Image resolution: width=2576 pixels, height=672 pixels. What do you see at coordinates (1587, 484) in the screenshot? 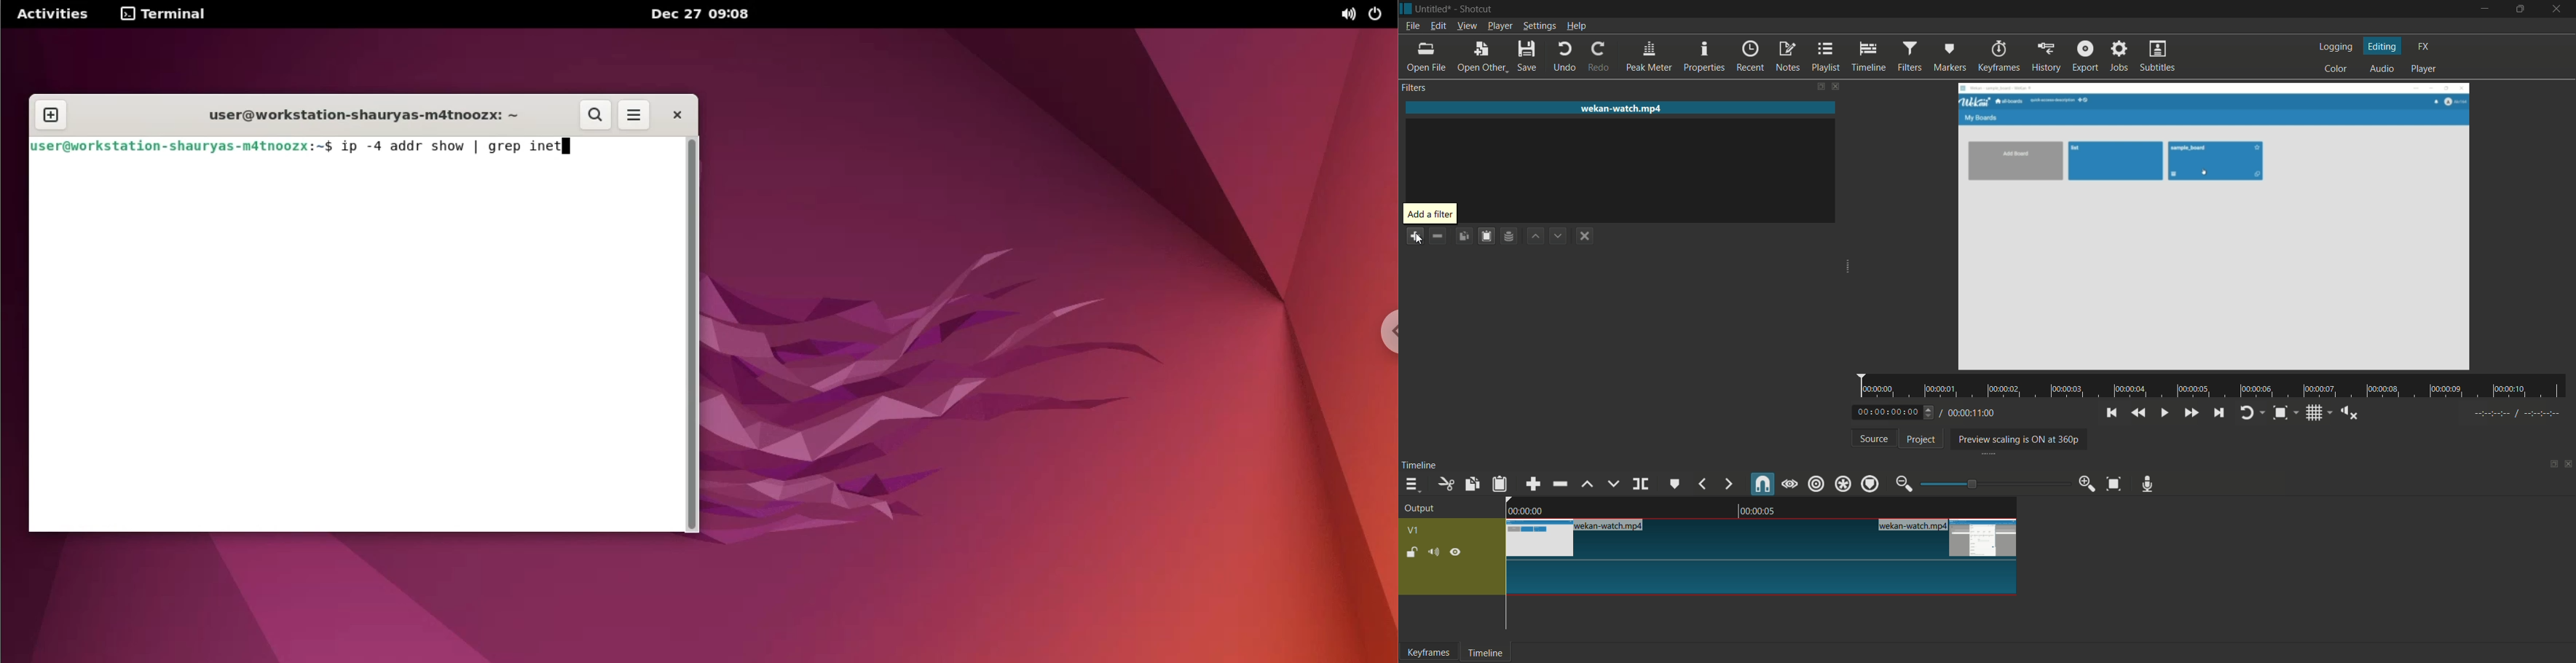
I see `lift` at bounding box center [1587, 484].